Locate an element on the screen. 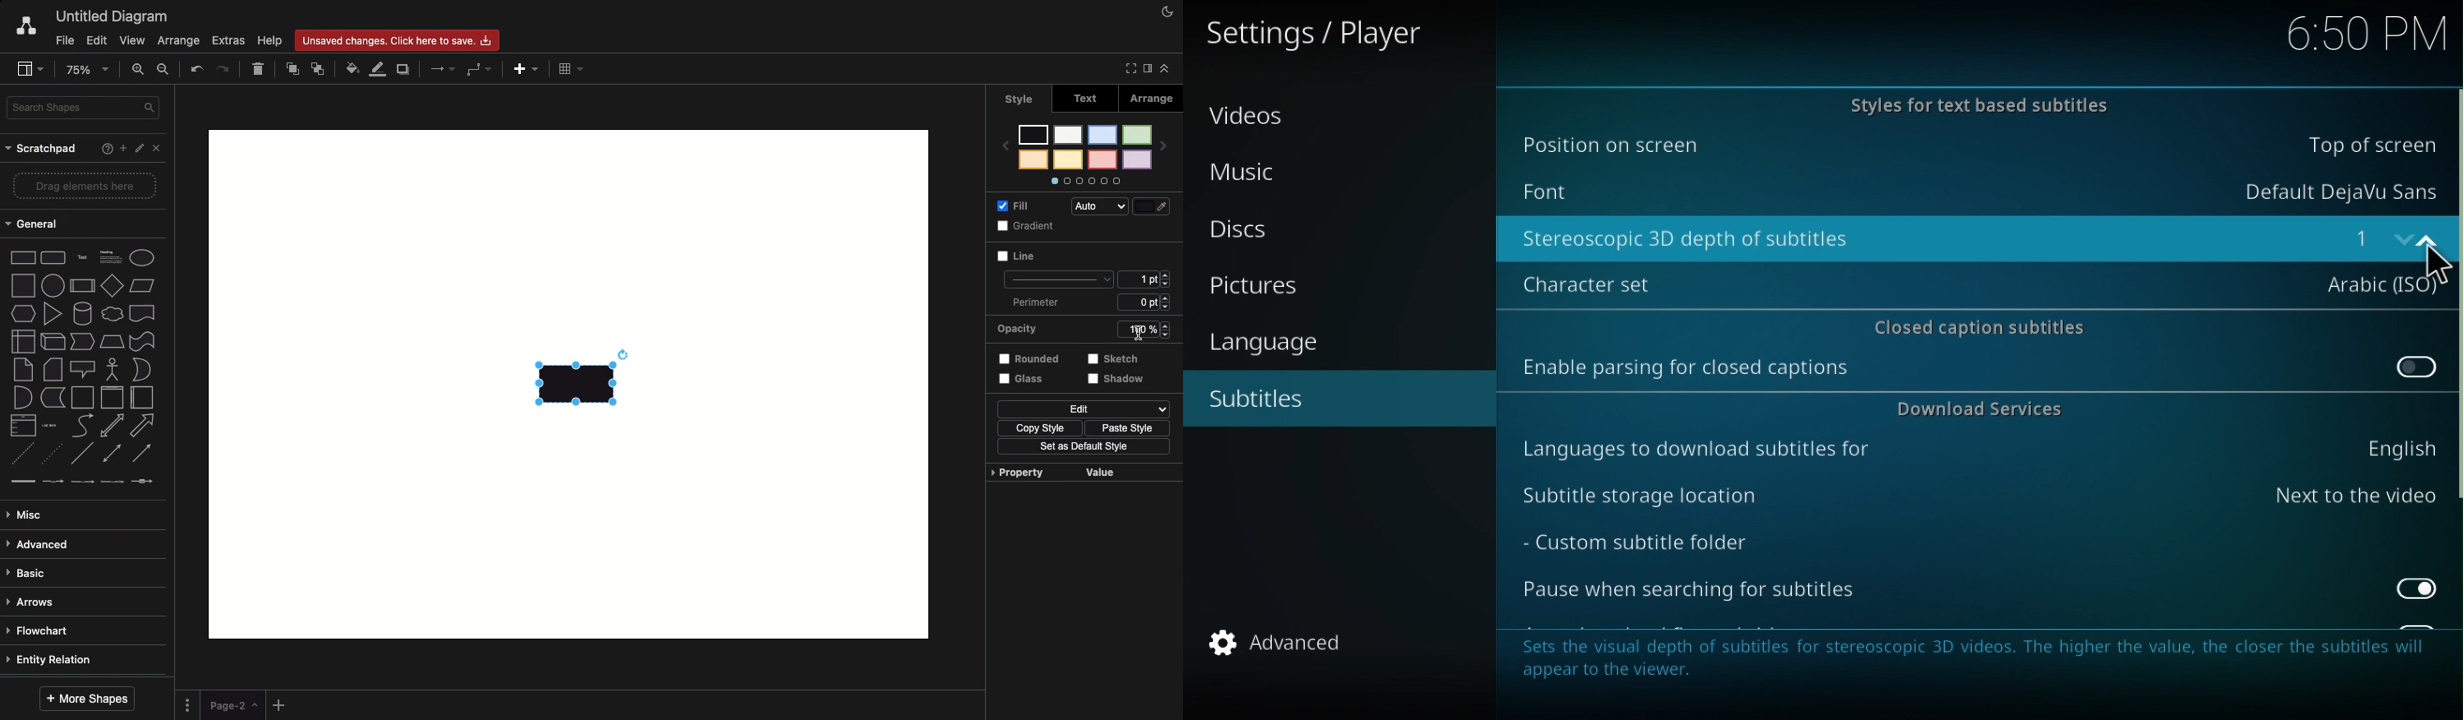  Pictures is located at coordinates (1258, 284).